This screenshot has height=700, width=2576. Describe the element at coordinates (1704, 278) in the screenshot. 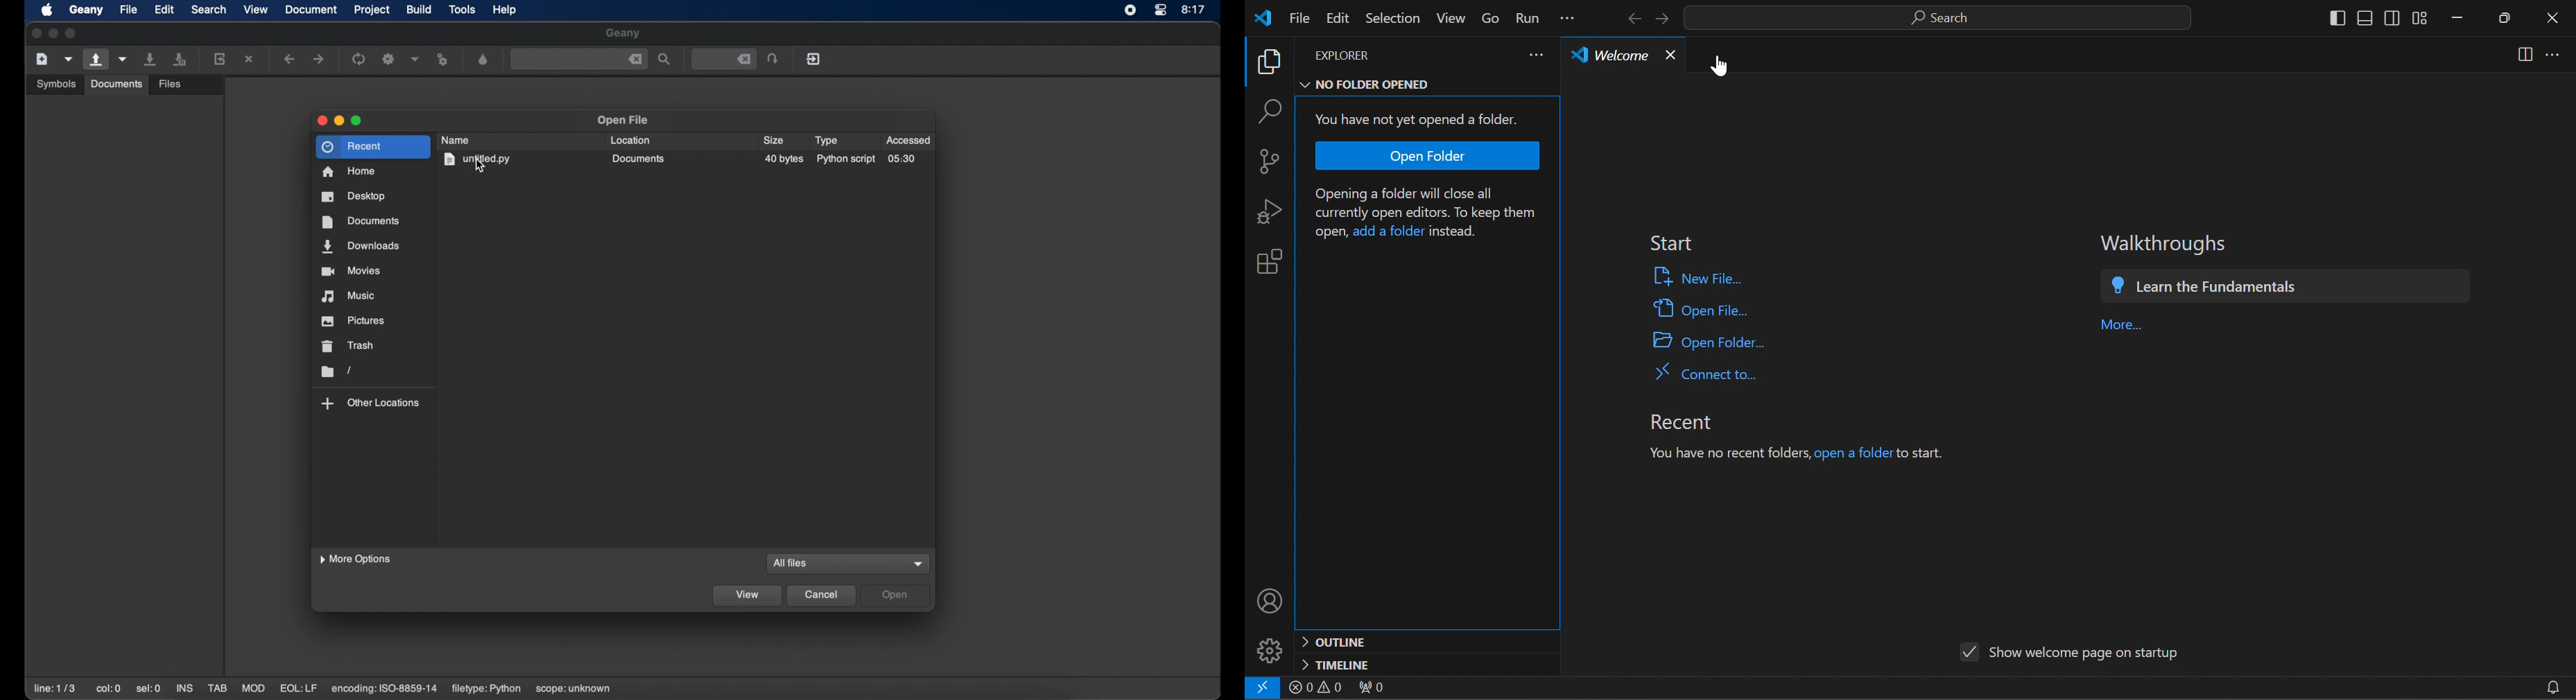

I see `new file` at that location.